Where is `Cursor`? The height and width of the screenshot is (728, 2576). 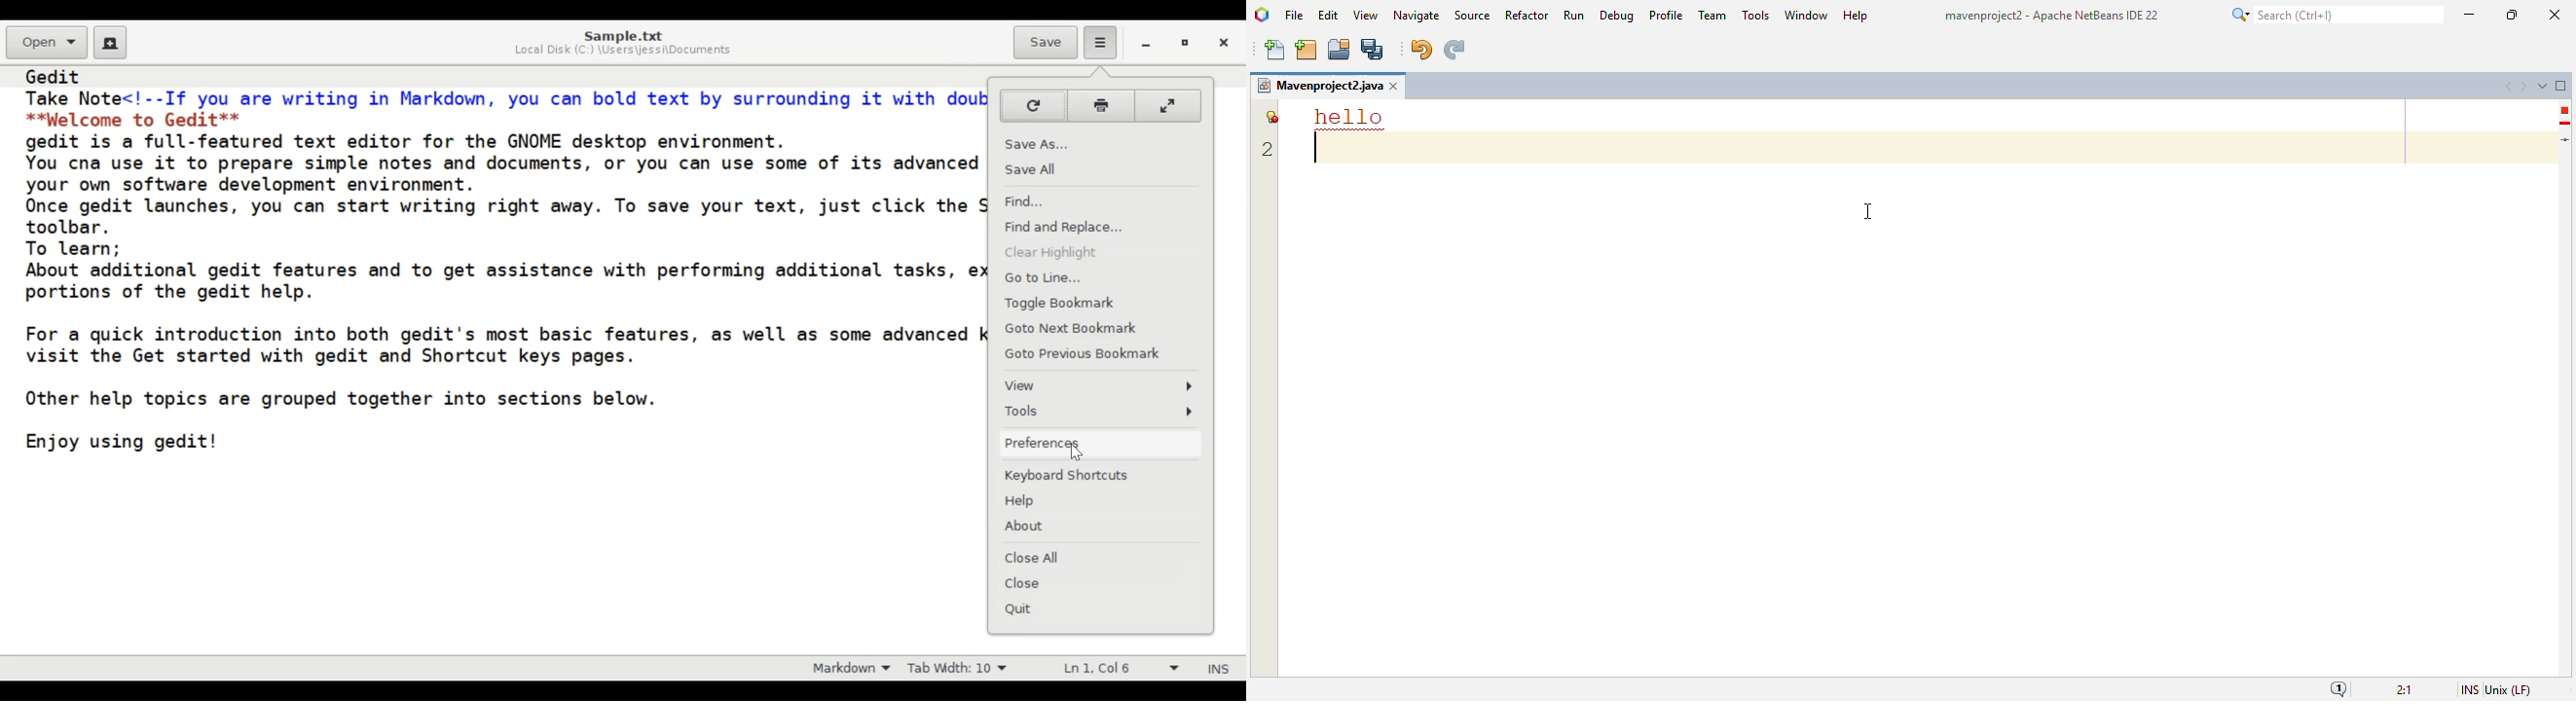
Cursor is located at coordinates (1079, 456).